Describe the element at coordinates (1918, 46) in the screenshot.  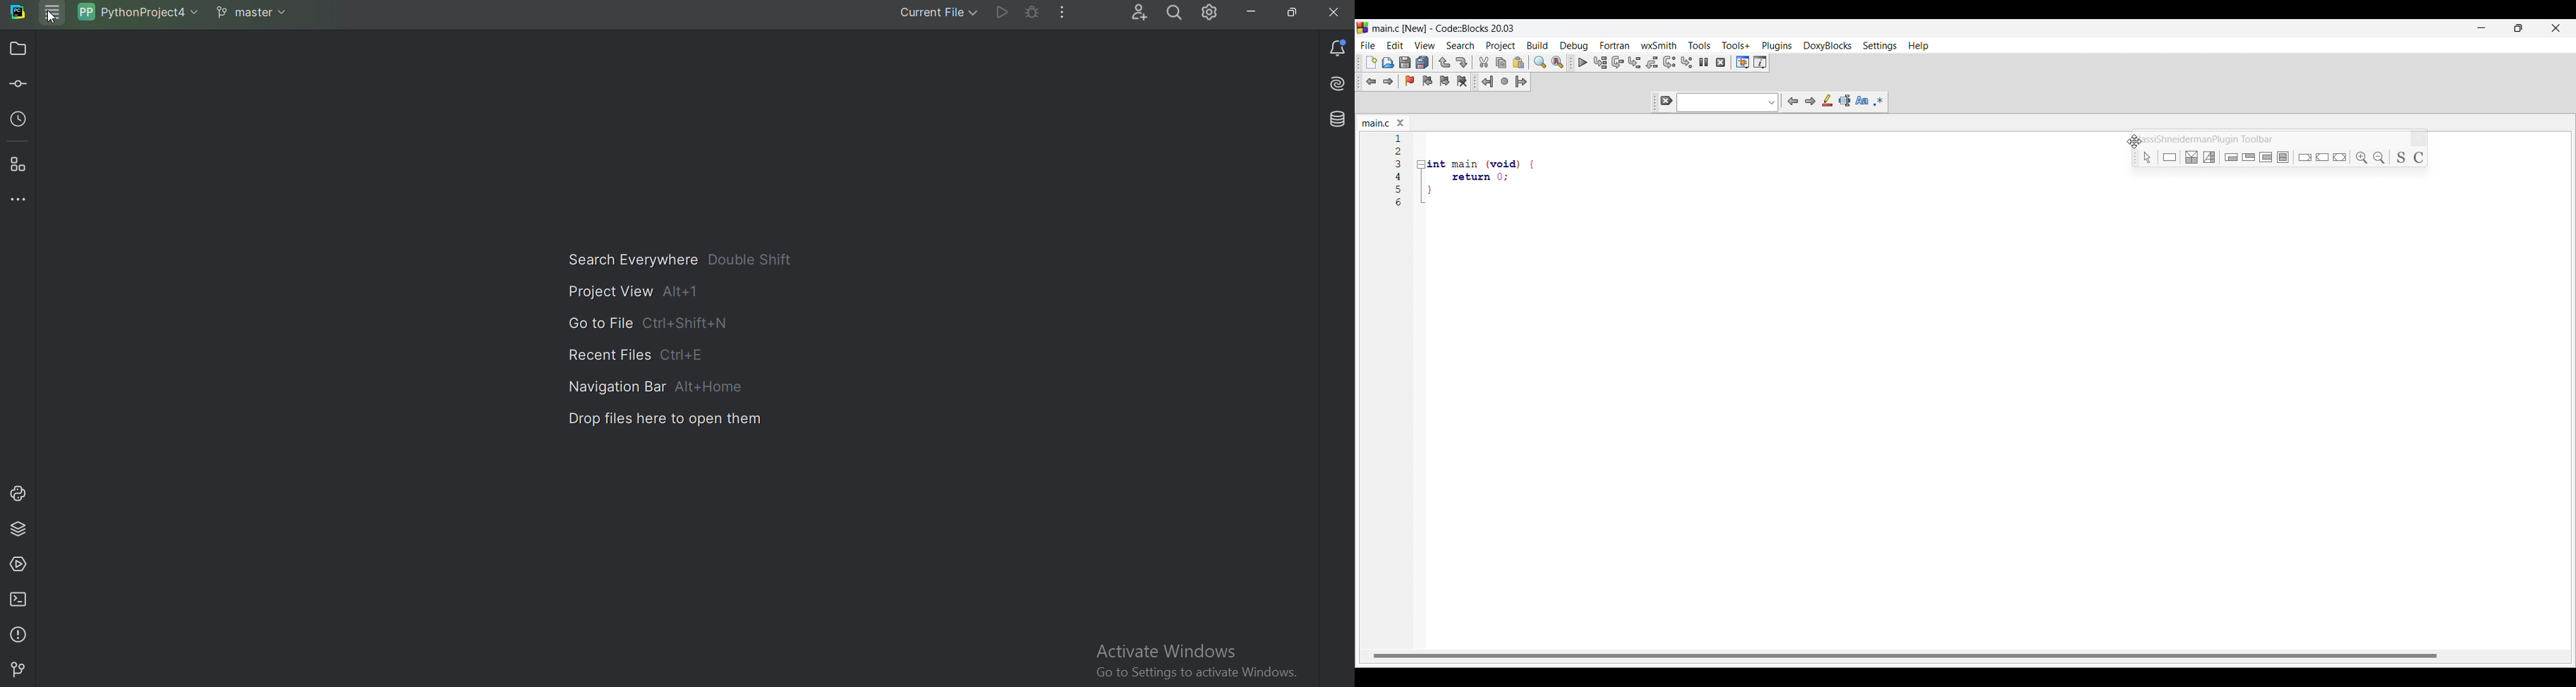
I see `Help menu` at that location.